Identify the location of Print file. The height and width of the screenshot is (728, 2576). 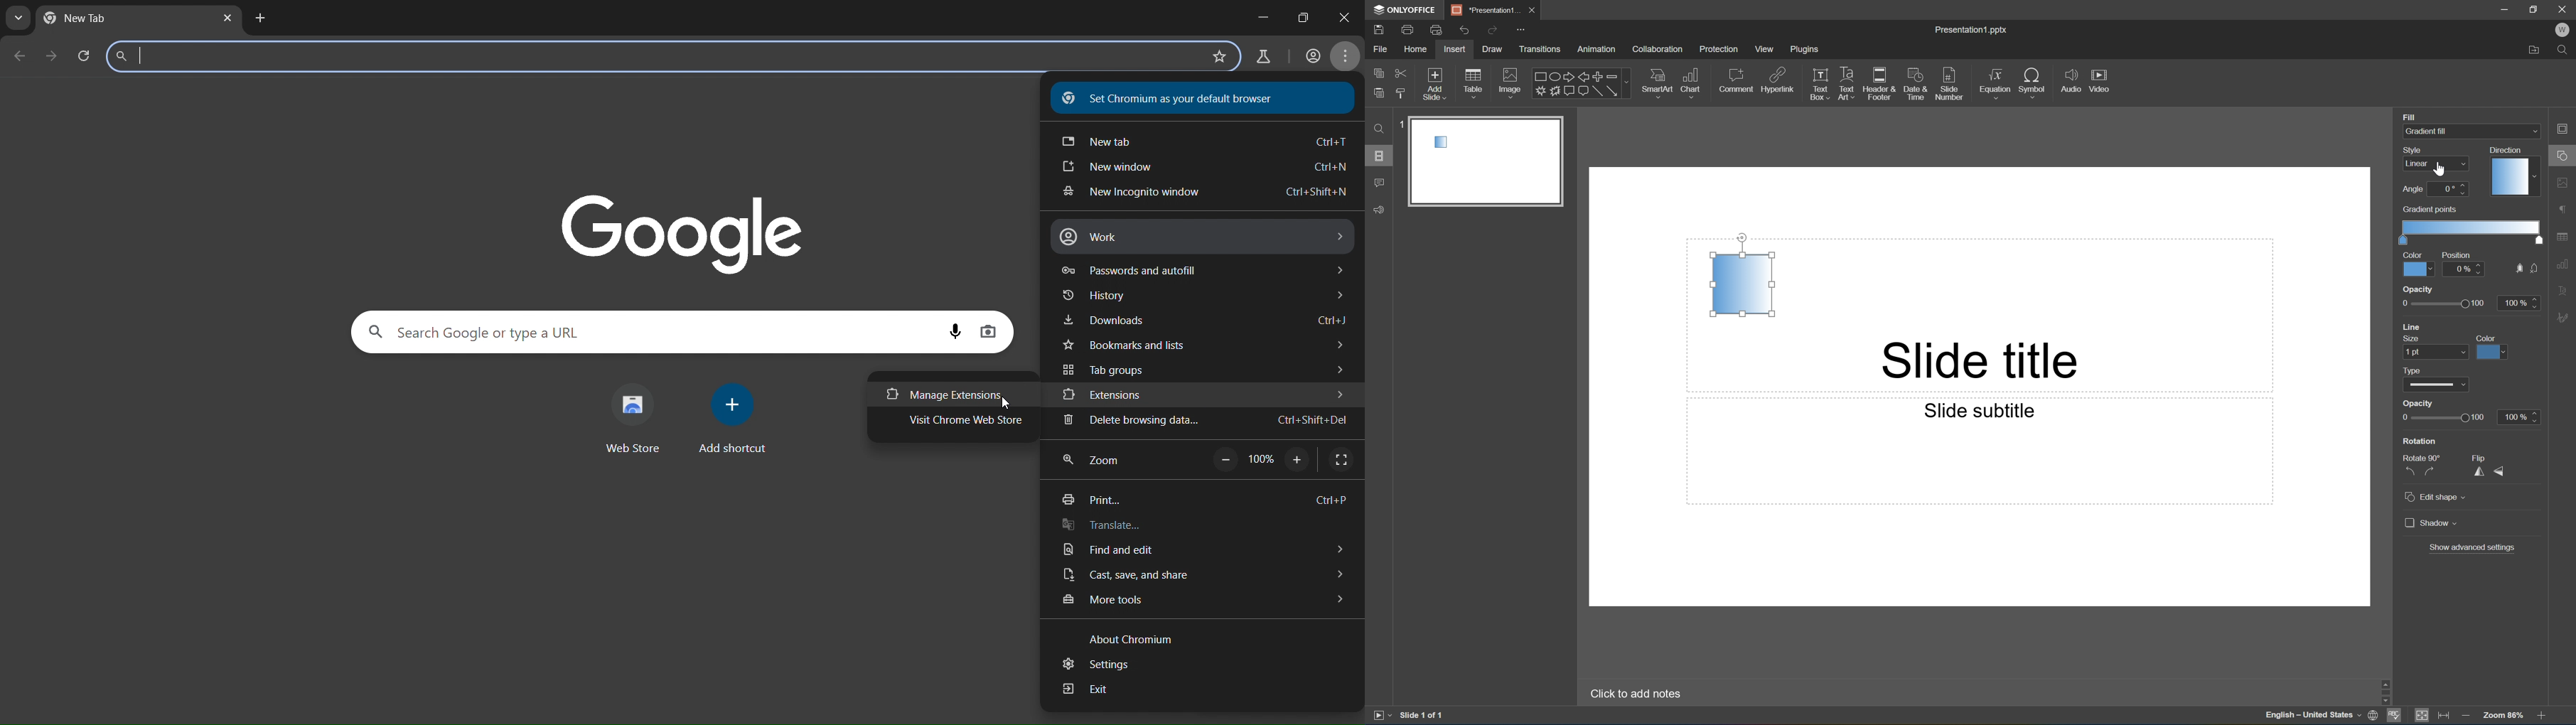
(1410, 29).